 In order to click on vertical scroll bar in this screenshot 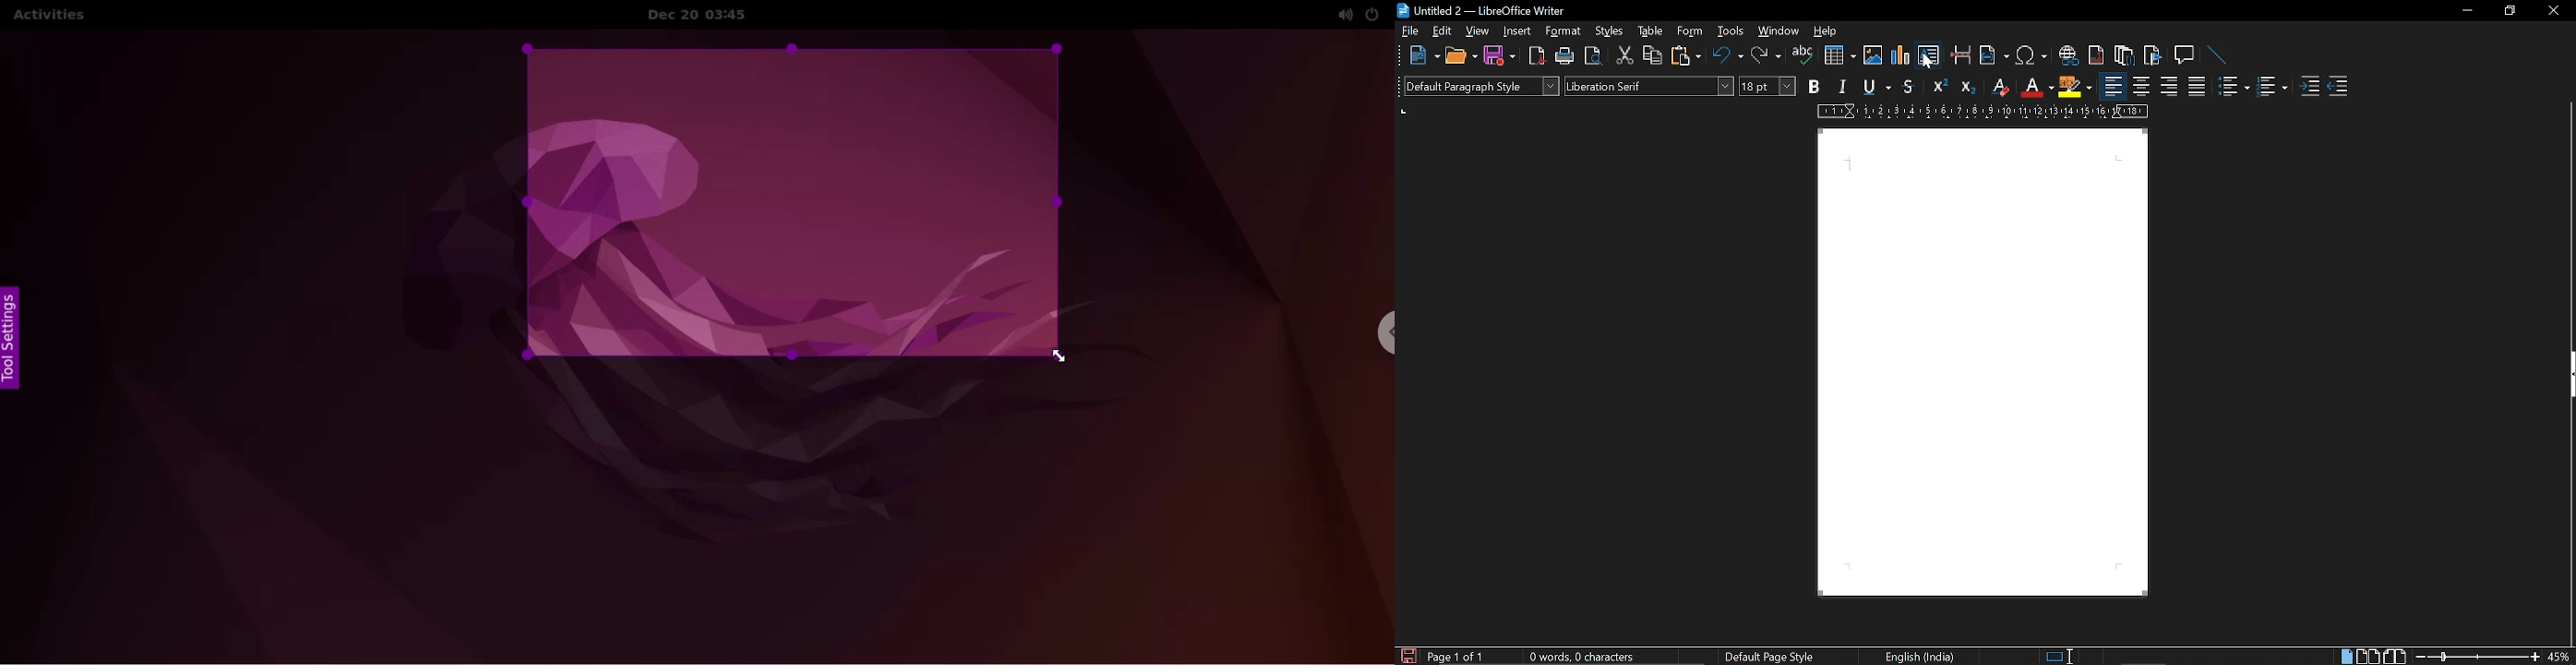, I will do `click(2569, 224)`.